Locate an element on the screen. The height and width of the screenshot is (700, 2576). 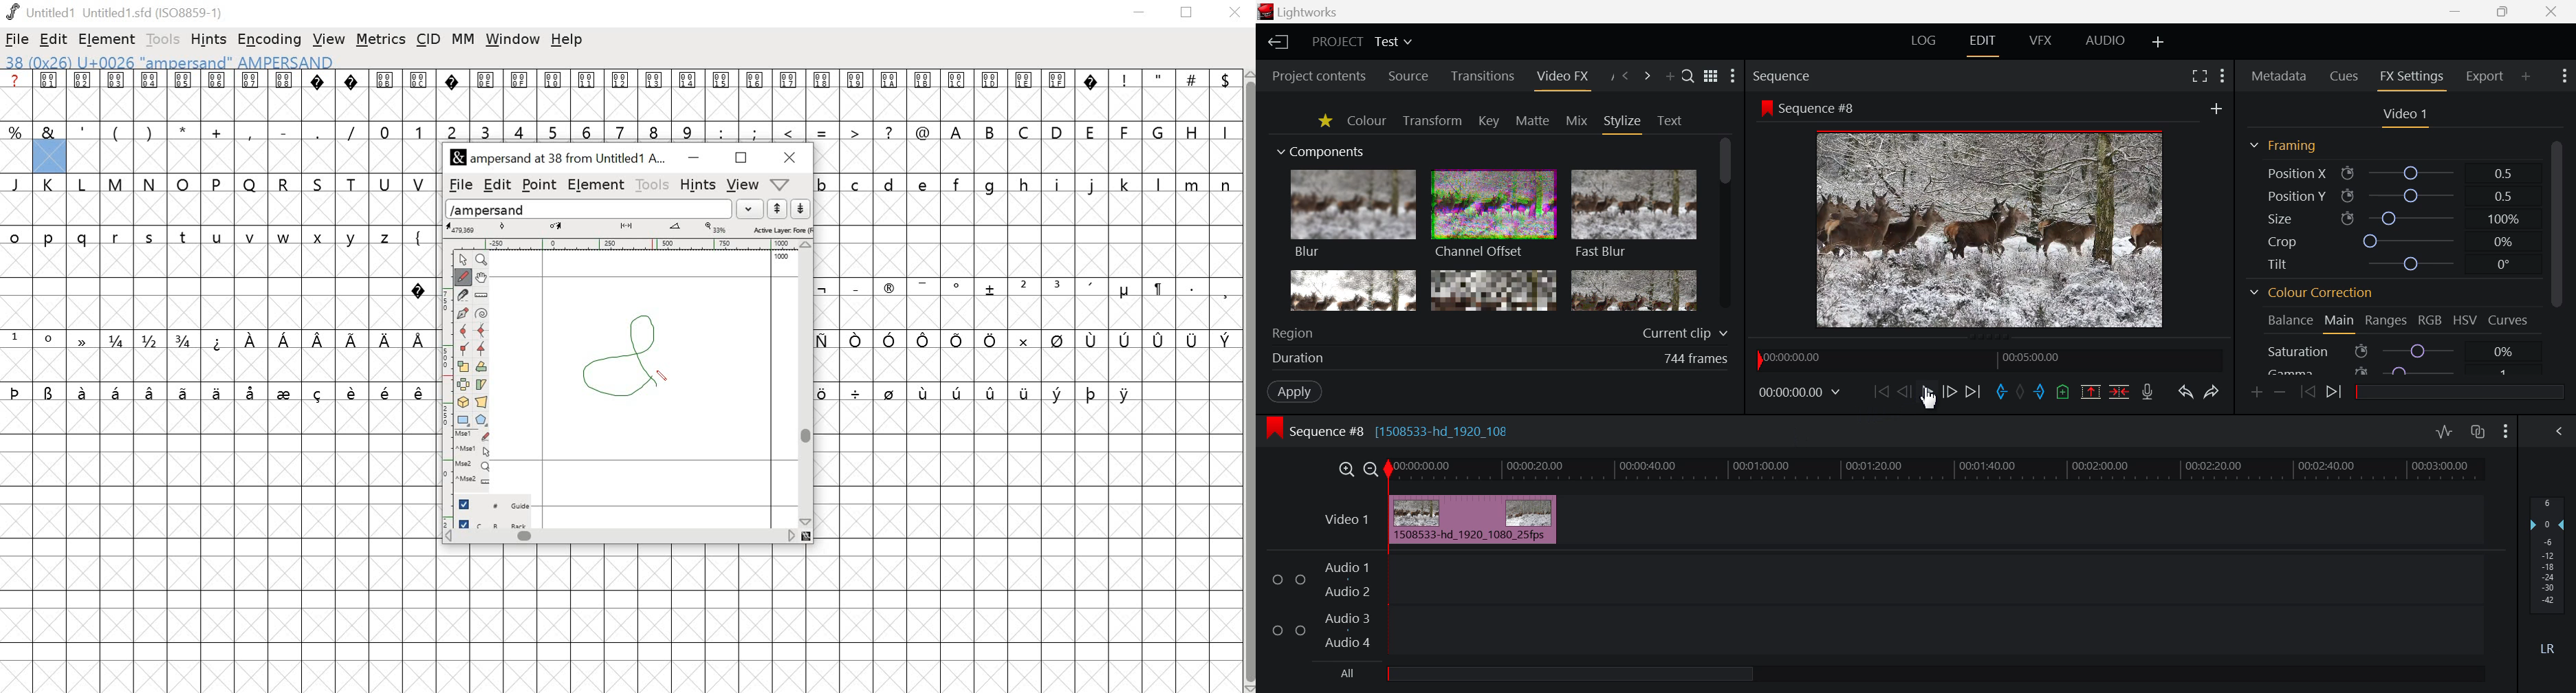
maximize is located at coordinates (741, 158).